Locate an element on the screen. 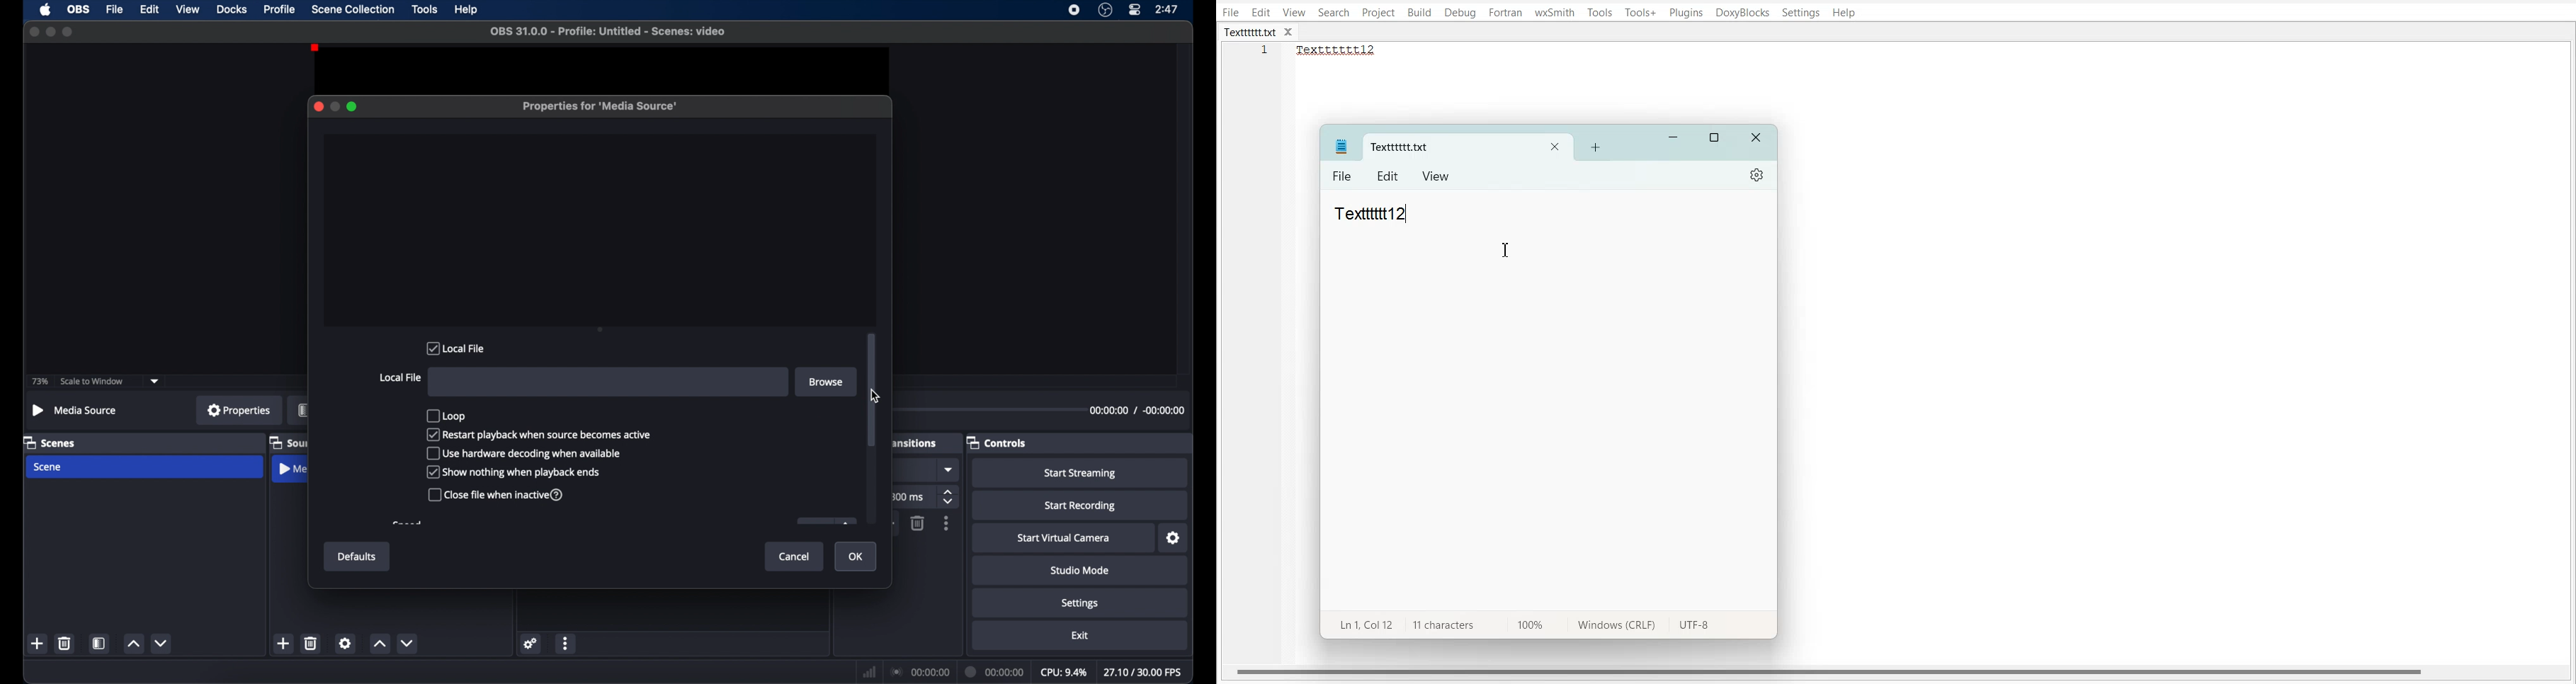  Close is located at coordinates (1555, 148).